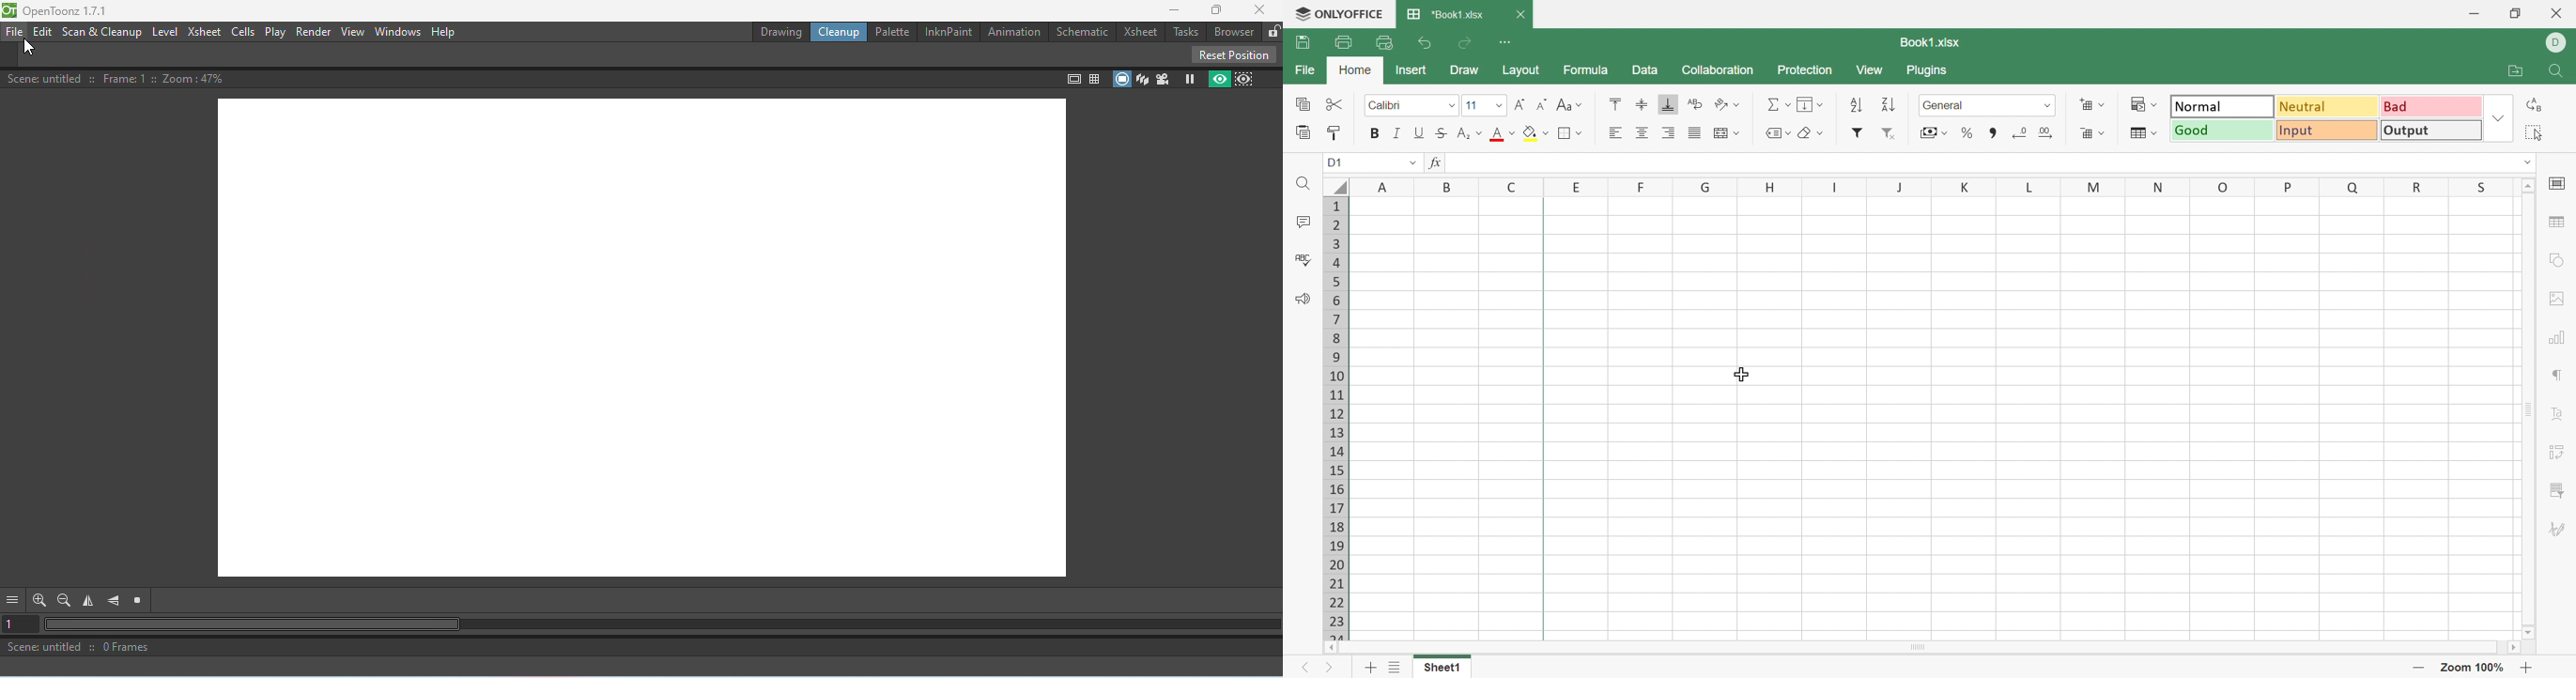 This screenshot has height=700, width=2576. Describe the element at coordinates (21, 625) in the screenshot. I see `Set the current frame` at that location.